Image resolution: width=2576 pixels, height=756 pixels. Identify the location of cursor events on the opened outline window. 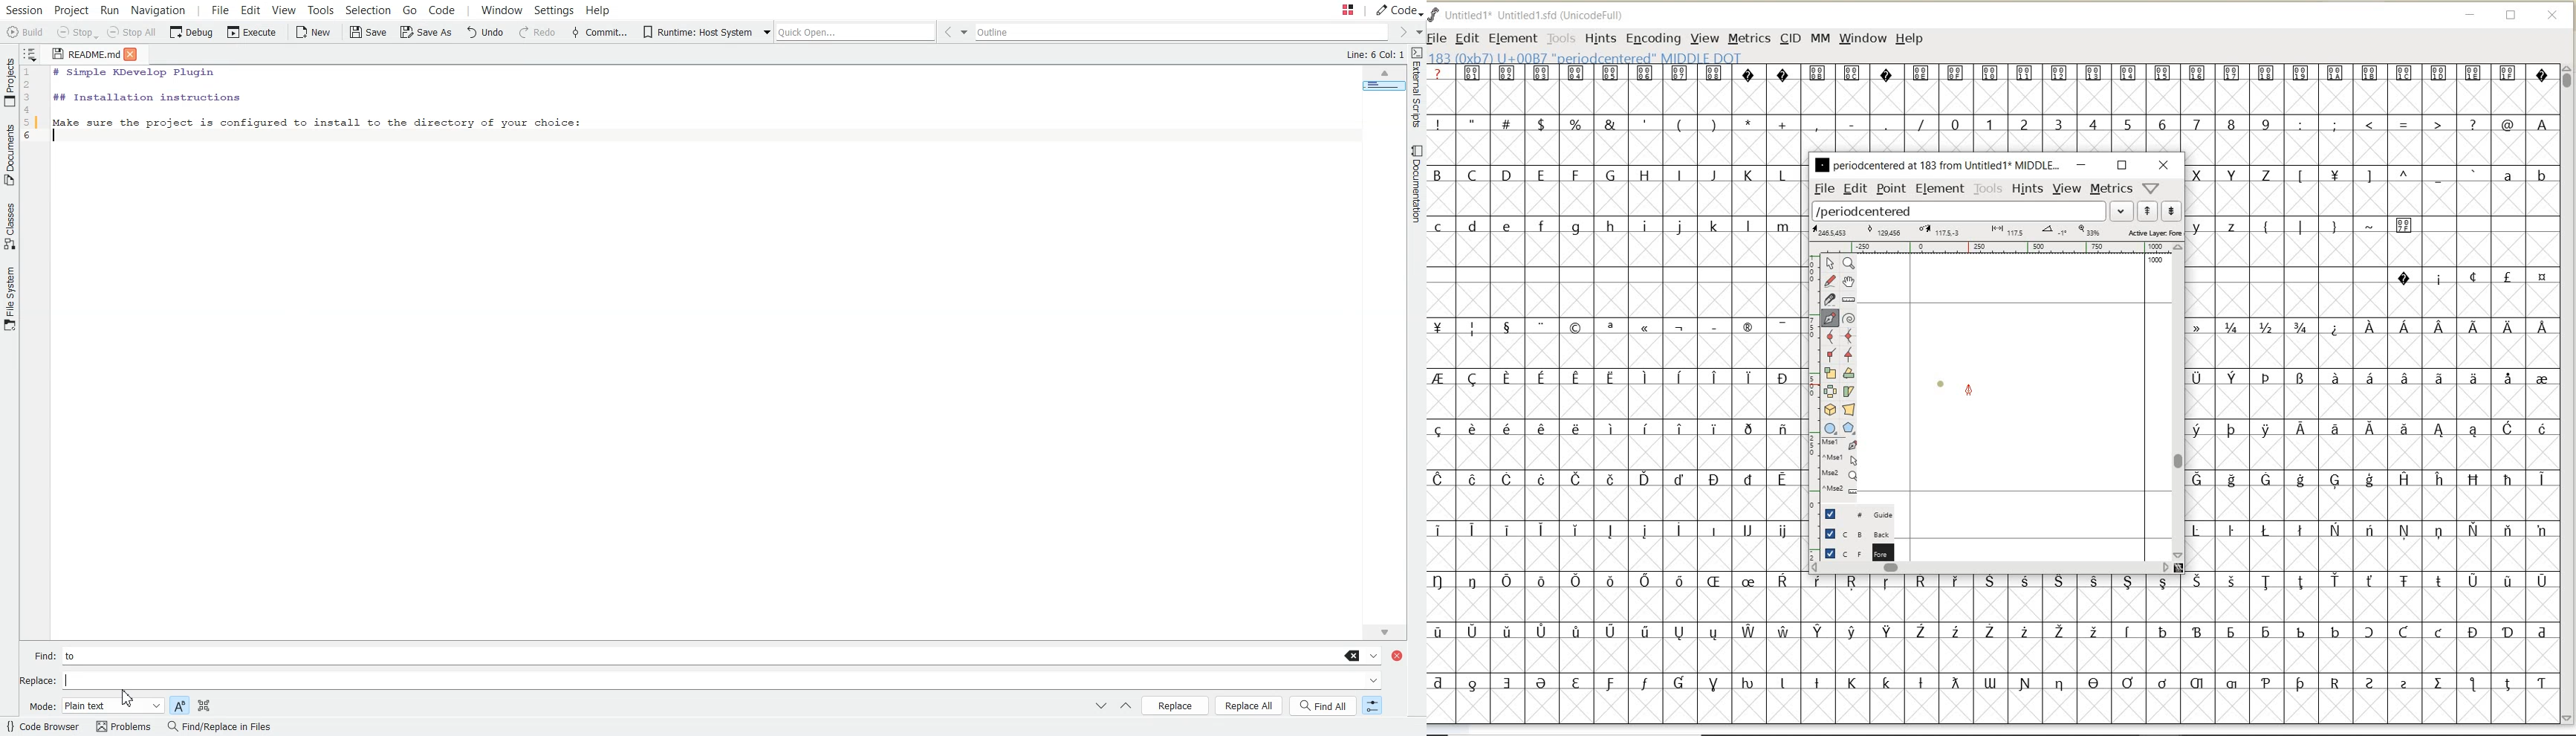
(1840, 467).